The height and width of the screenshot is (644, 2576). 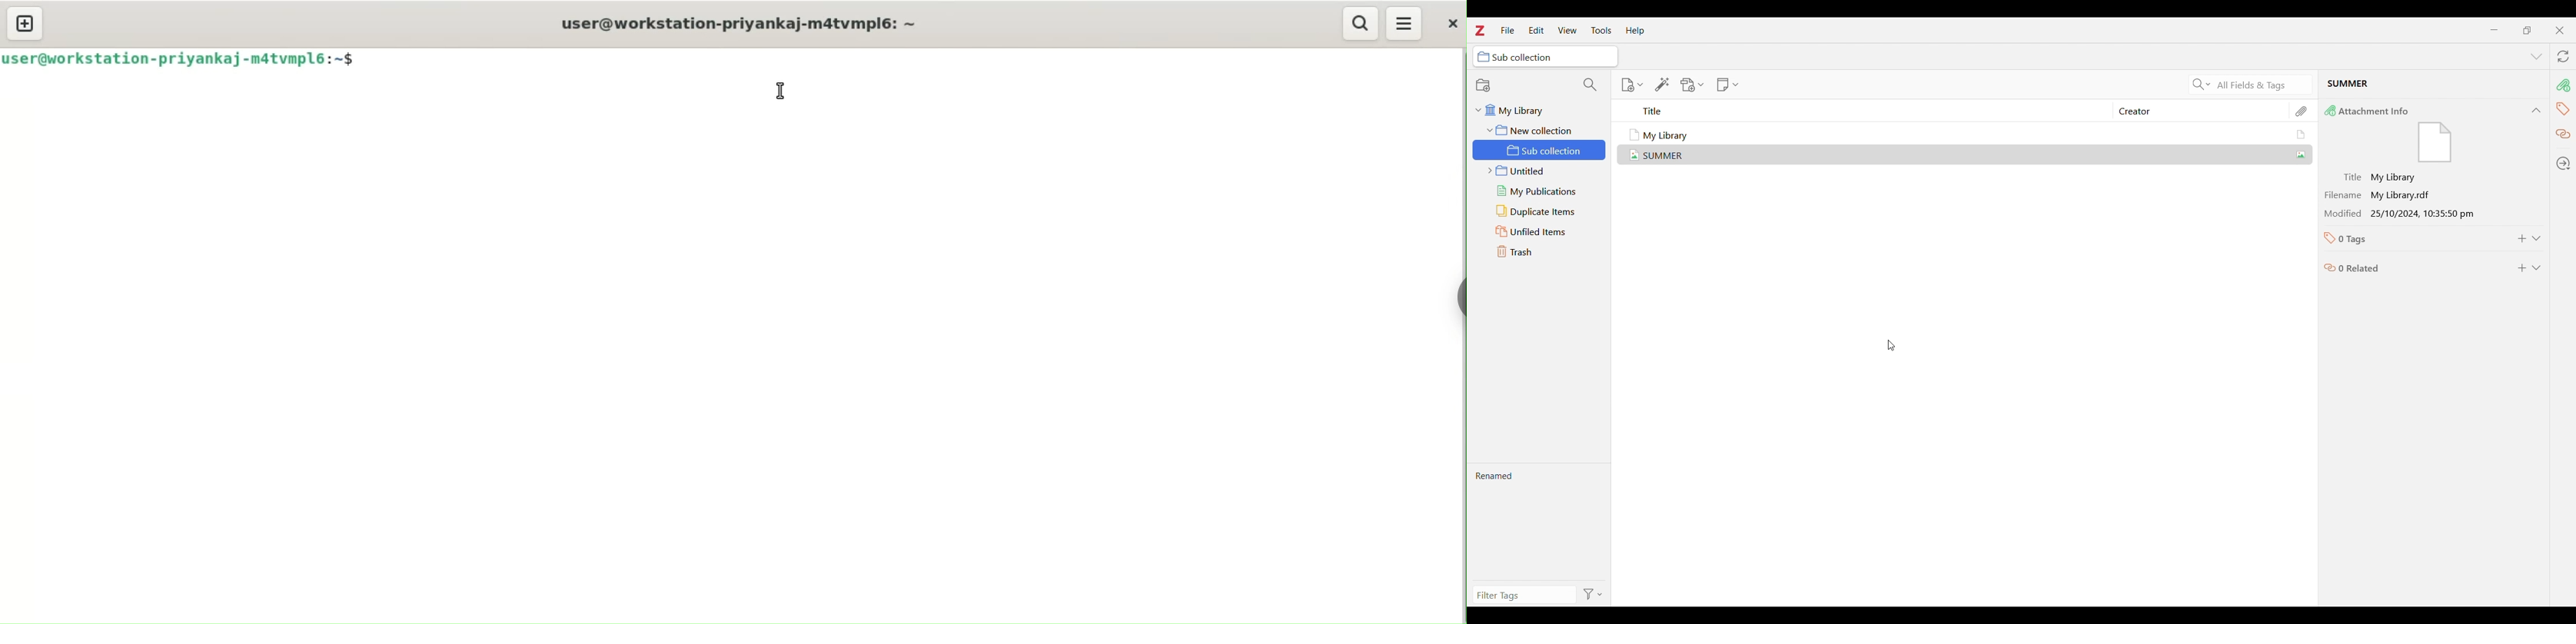 What do you see at coordinates (1663, 84) in the screenshot?
I see `Add item/s by identifier` at bounding box center [1663, 84].